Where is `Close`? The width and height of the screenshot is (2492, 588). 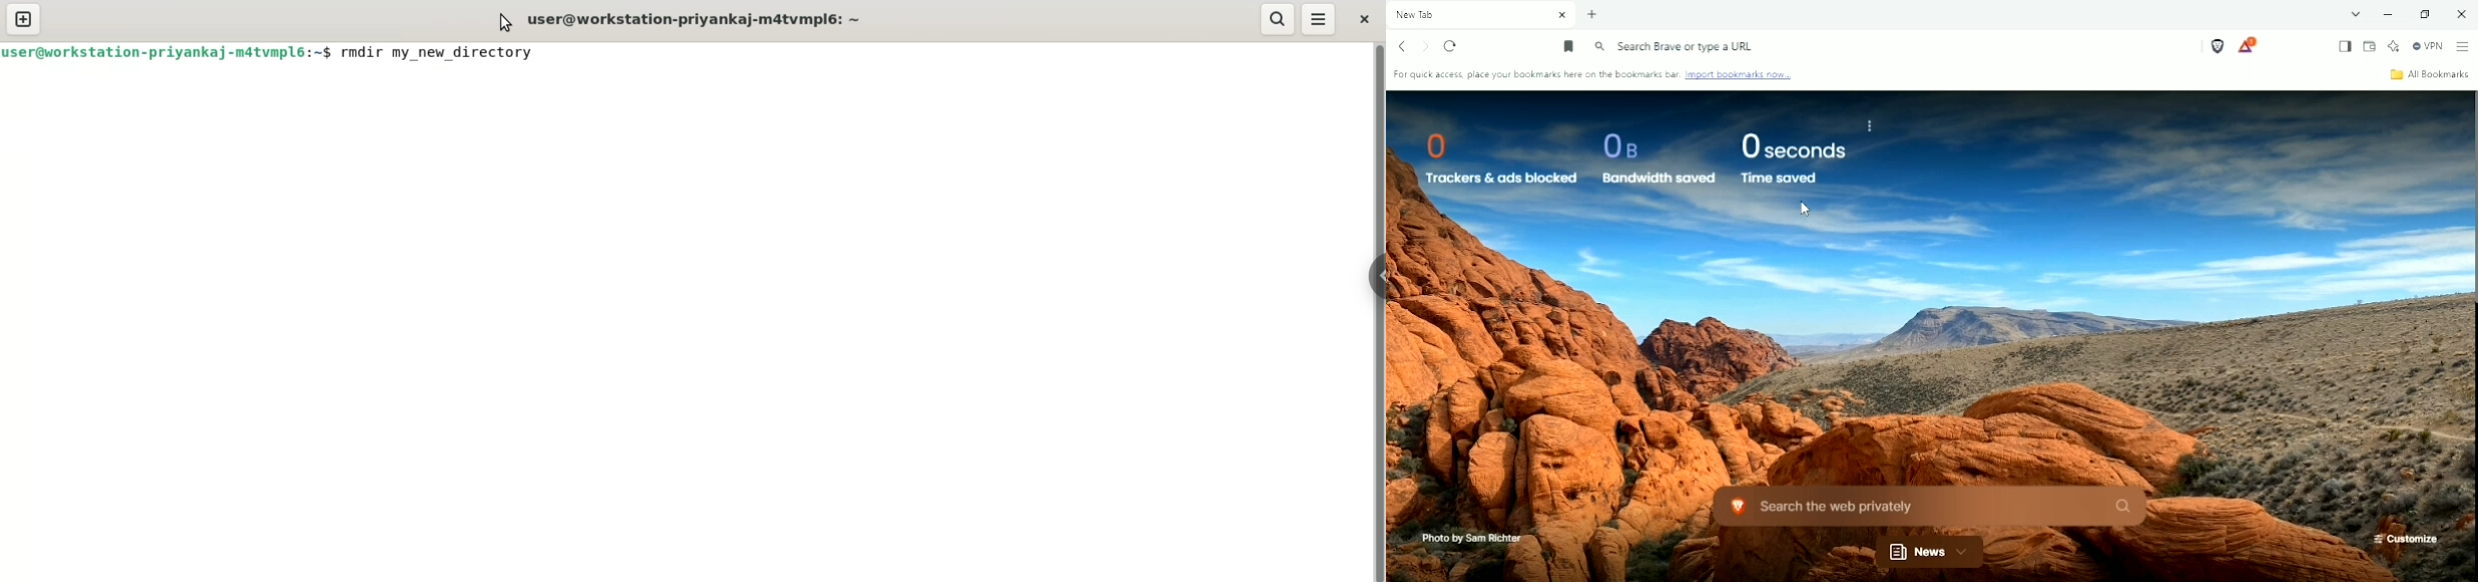
Close is located at coordinates (2460, 13).